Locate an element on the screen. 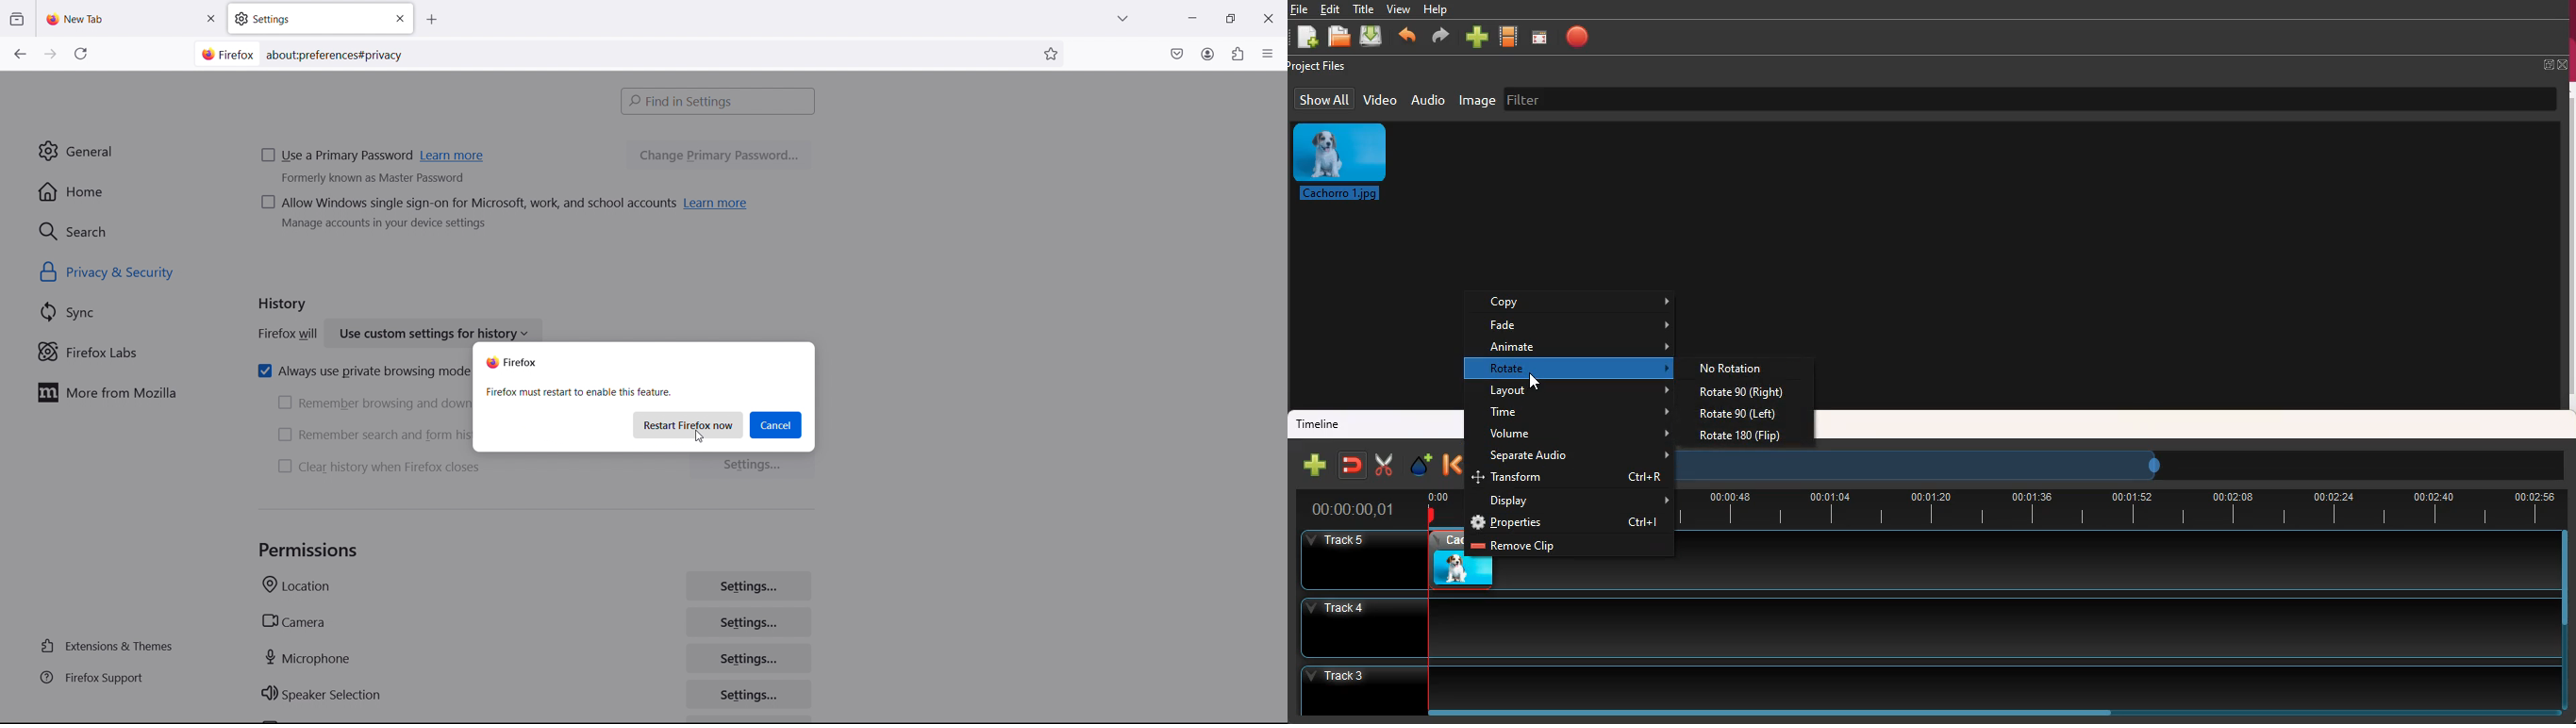 This screenshot has height=728, width=2576. transform is located at coordinates (1569, 480).